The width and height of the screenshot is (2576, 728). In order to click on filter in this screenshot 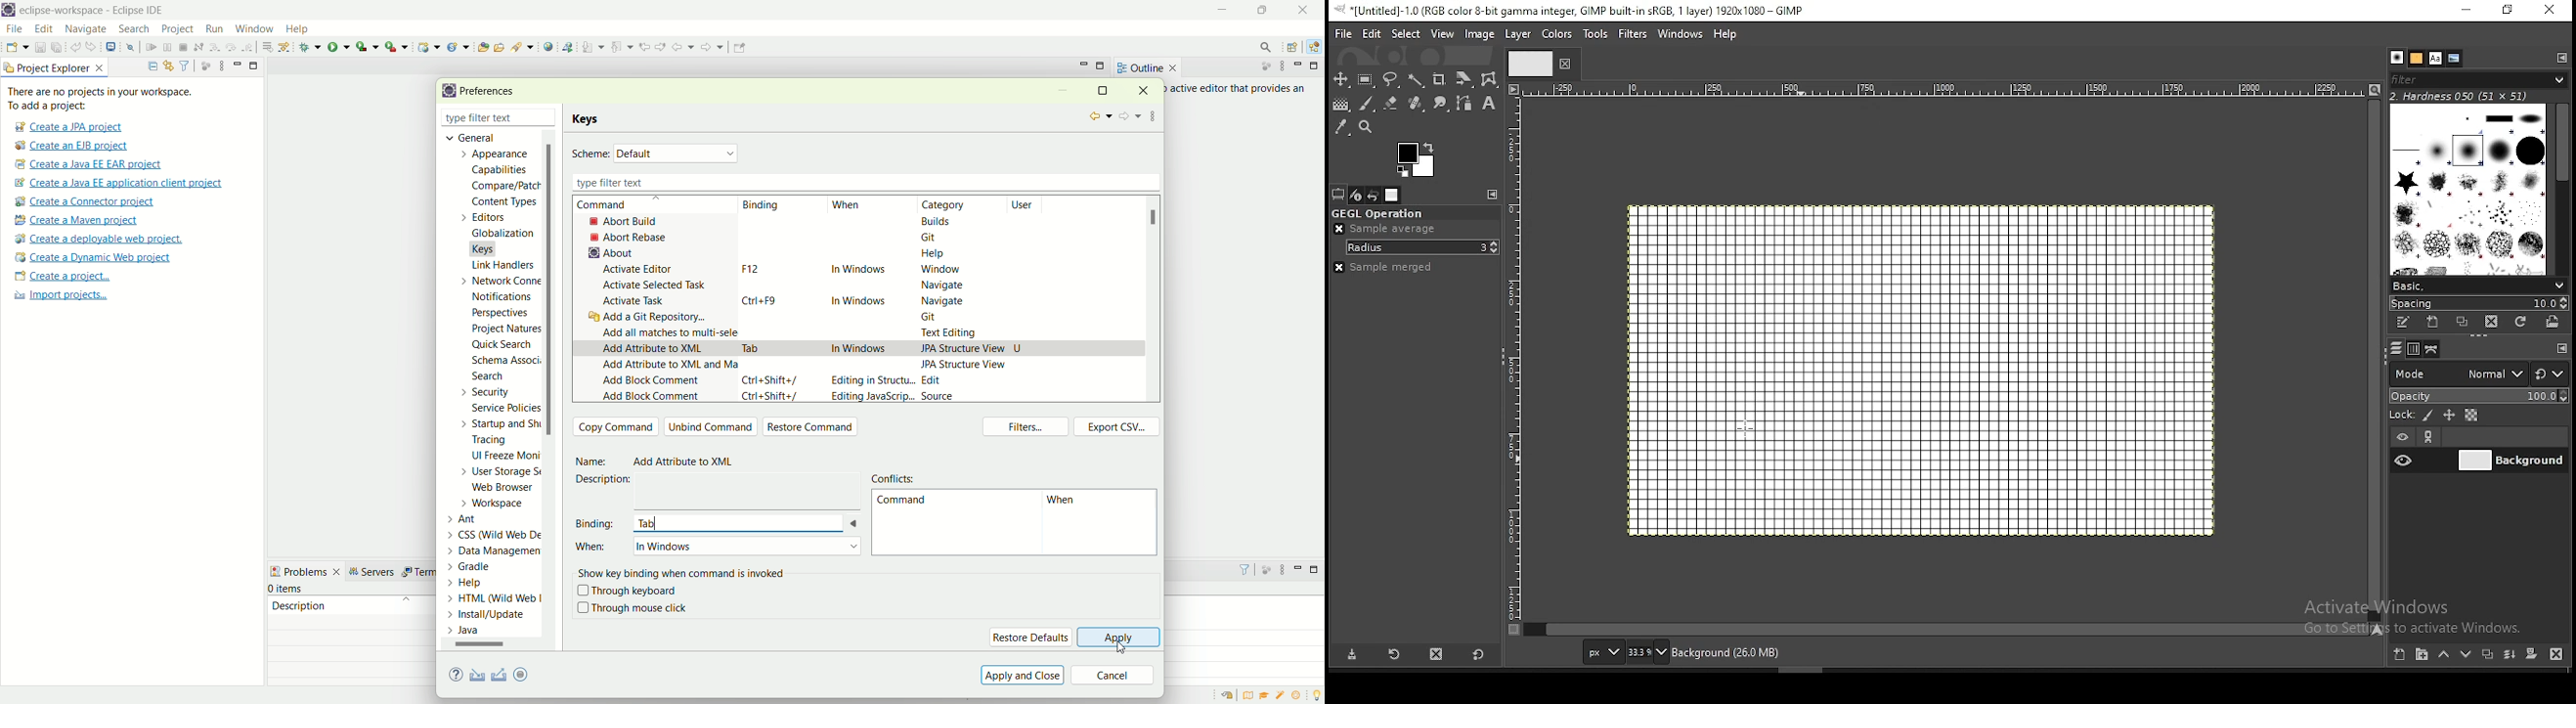, I will do `click(184, 65)`.